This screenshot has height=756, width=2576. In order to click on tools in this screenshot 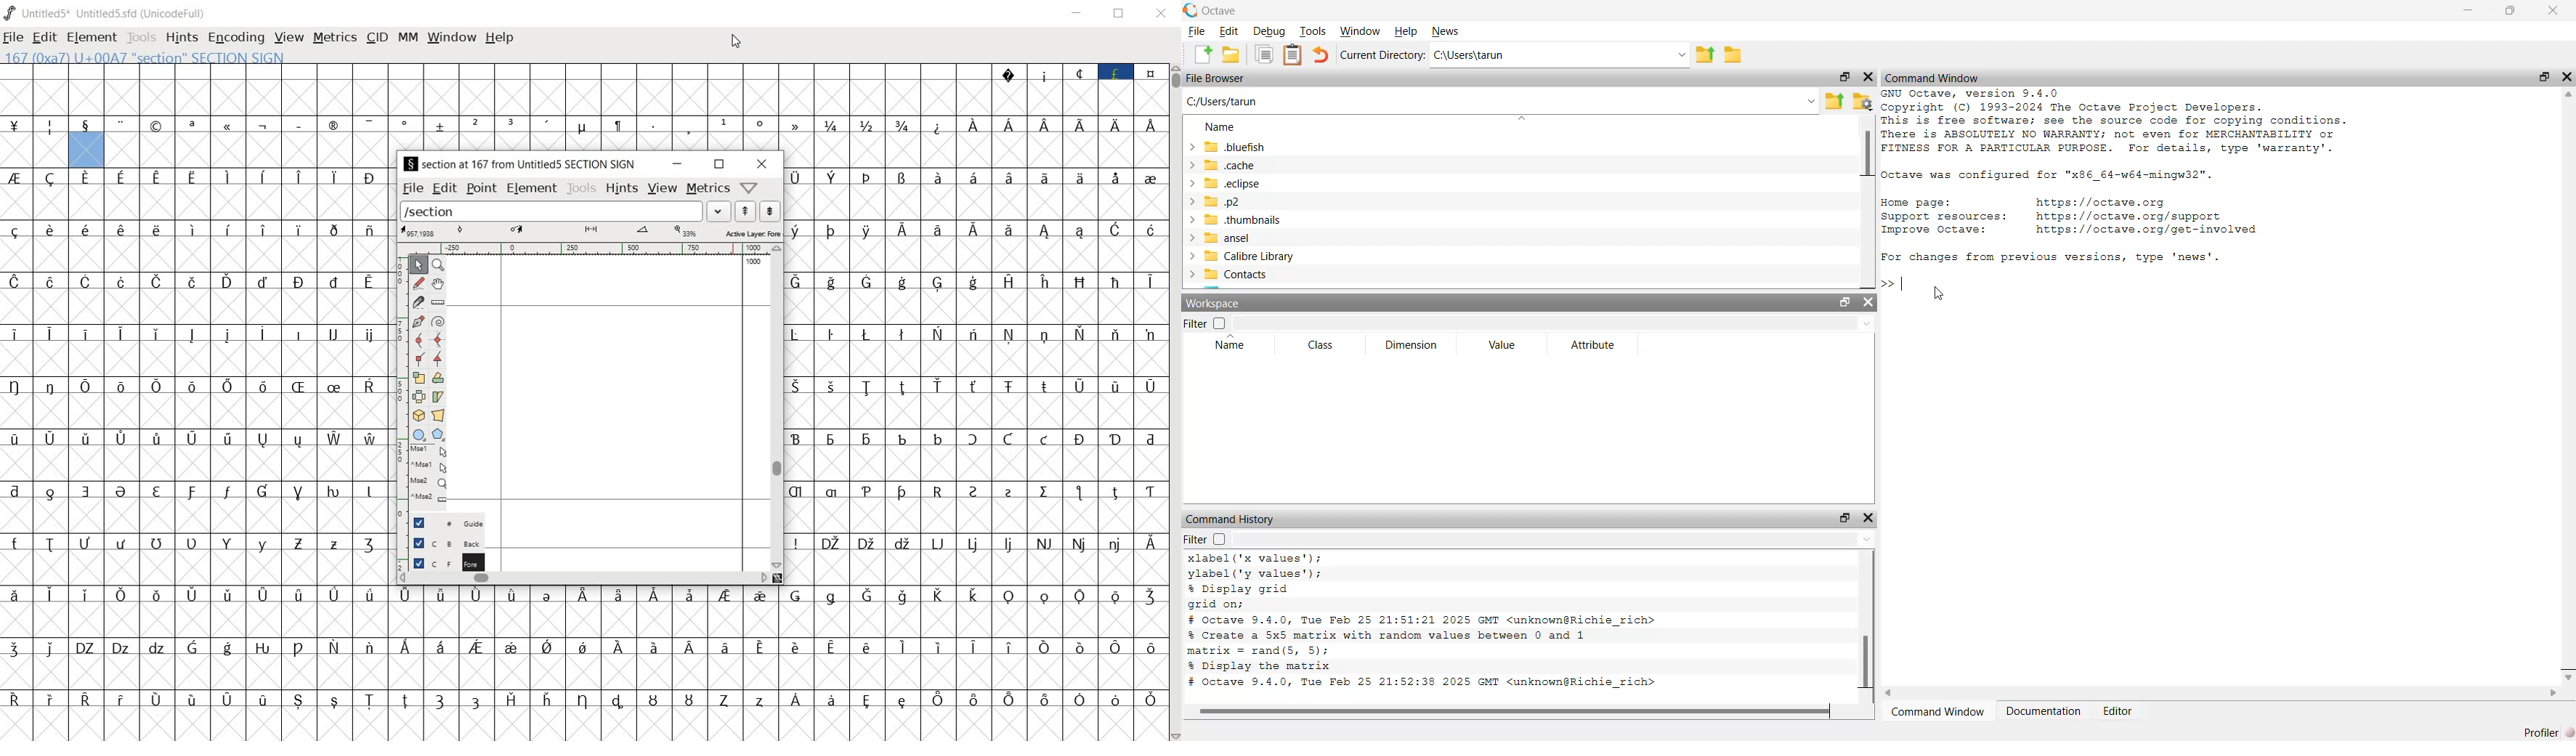, I will do `click(583, 189)`.